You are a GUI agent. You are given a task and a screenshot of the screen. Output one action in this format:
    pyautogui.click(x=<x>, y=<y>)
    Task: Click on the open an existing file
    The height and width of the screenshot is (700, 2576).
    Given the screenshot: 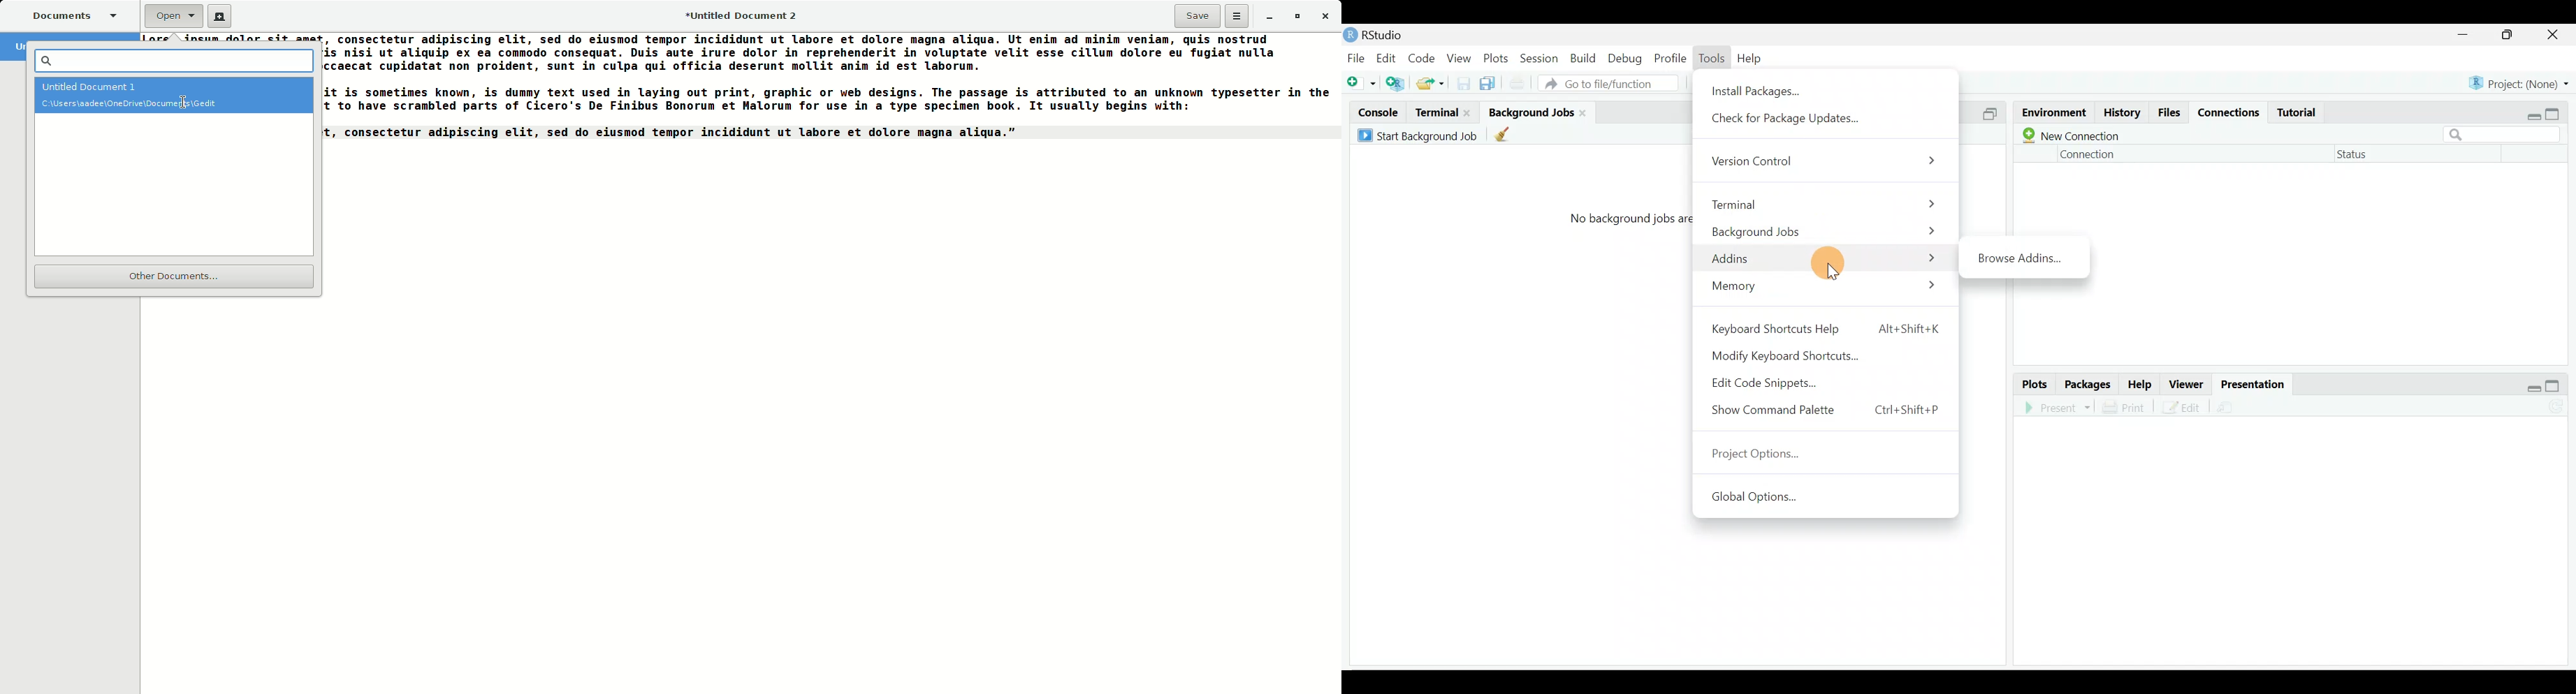 What is the action you would take?
    pyautogui.click(x=1431, y=84)
    